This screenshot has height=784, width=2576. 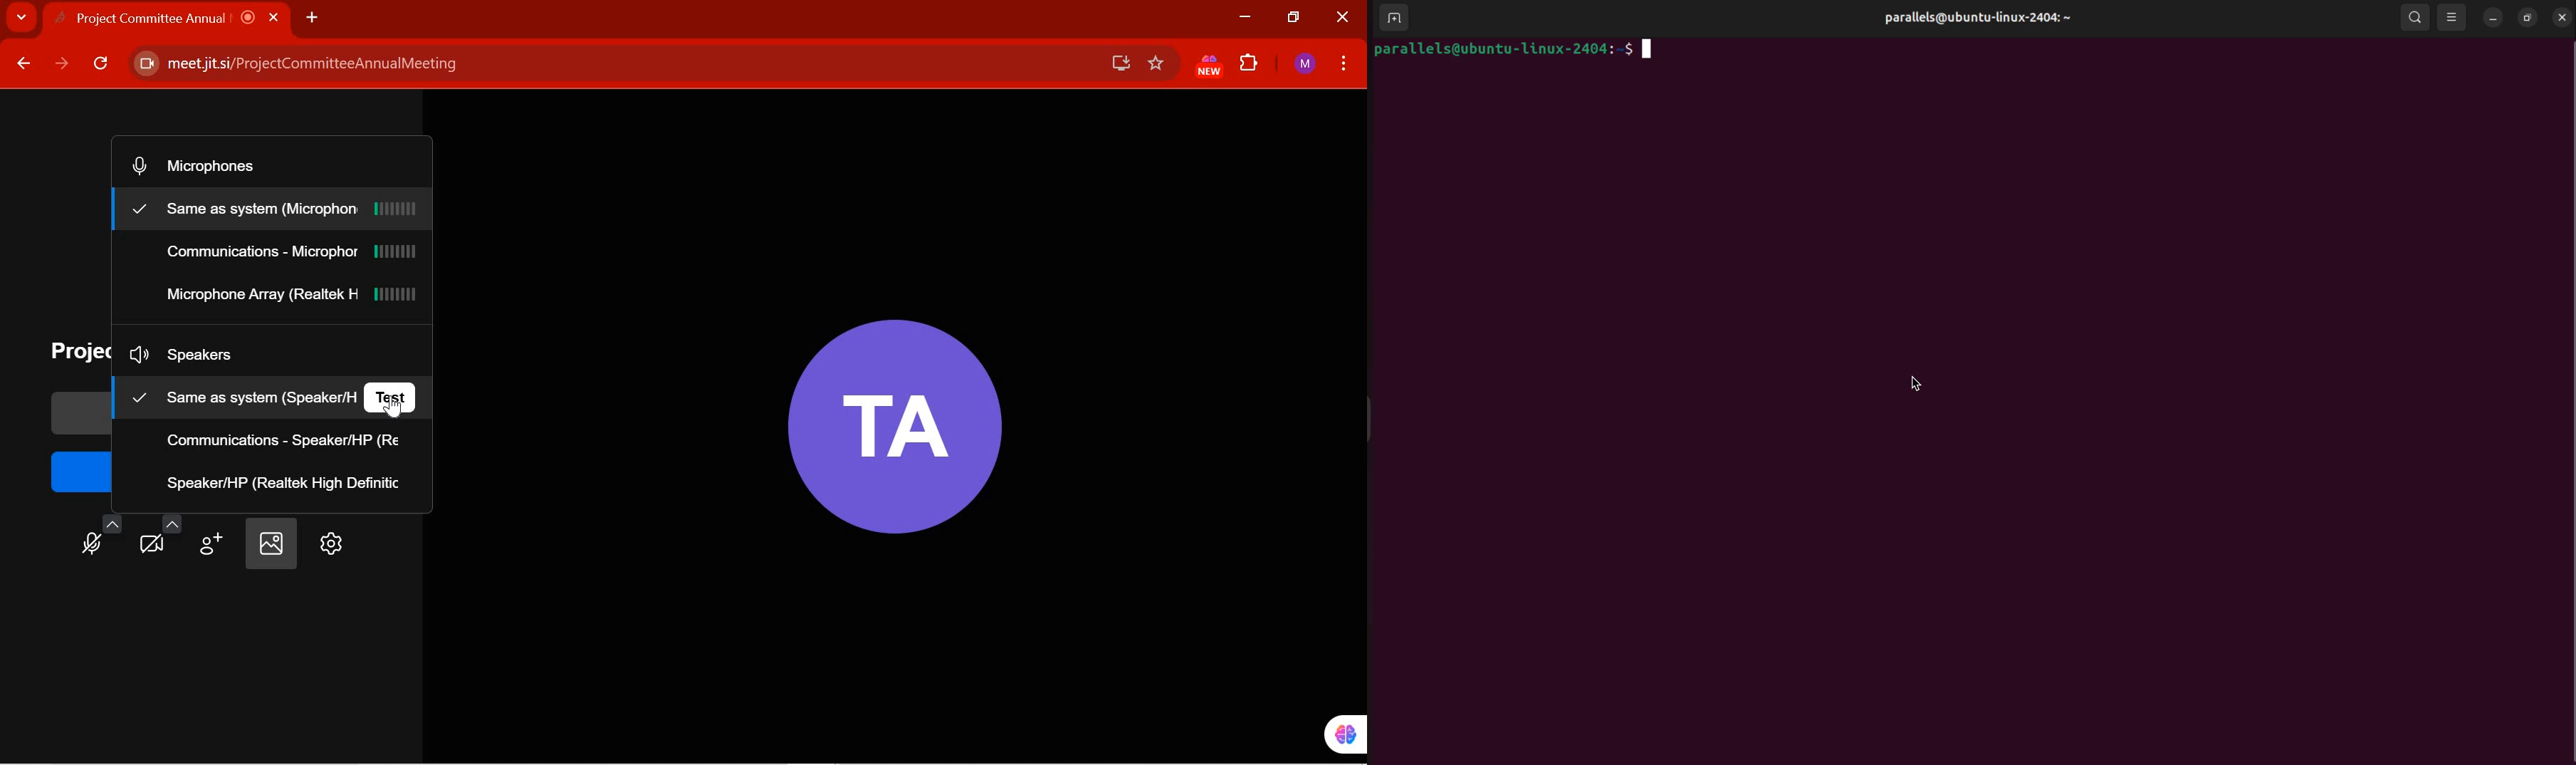 What do you see at coordinates (1250, 65) in the screenshot?
I see `EXTENSIONS` at bounding box center [1250, 65].